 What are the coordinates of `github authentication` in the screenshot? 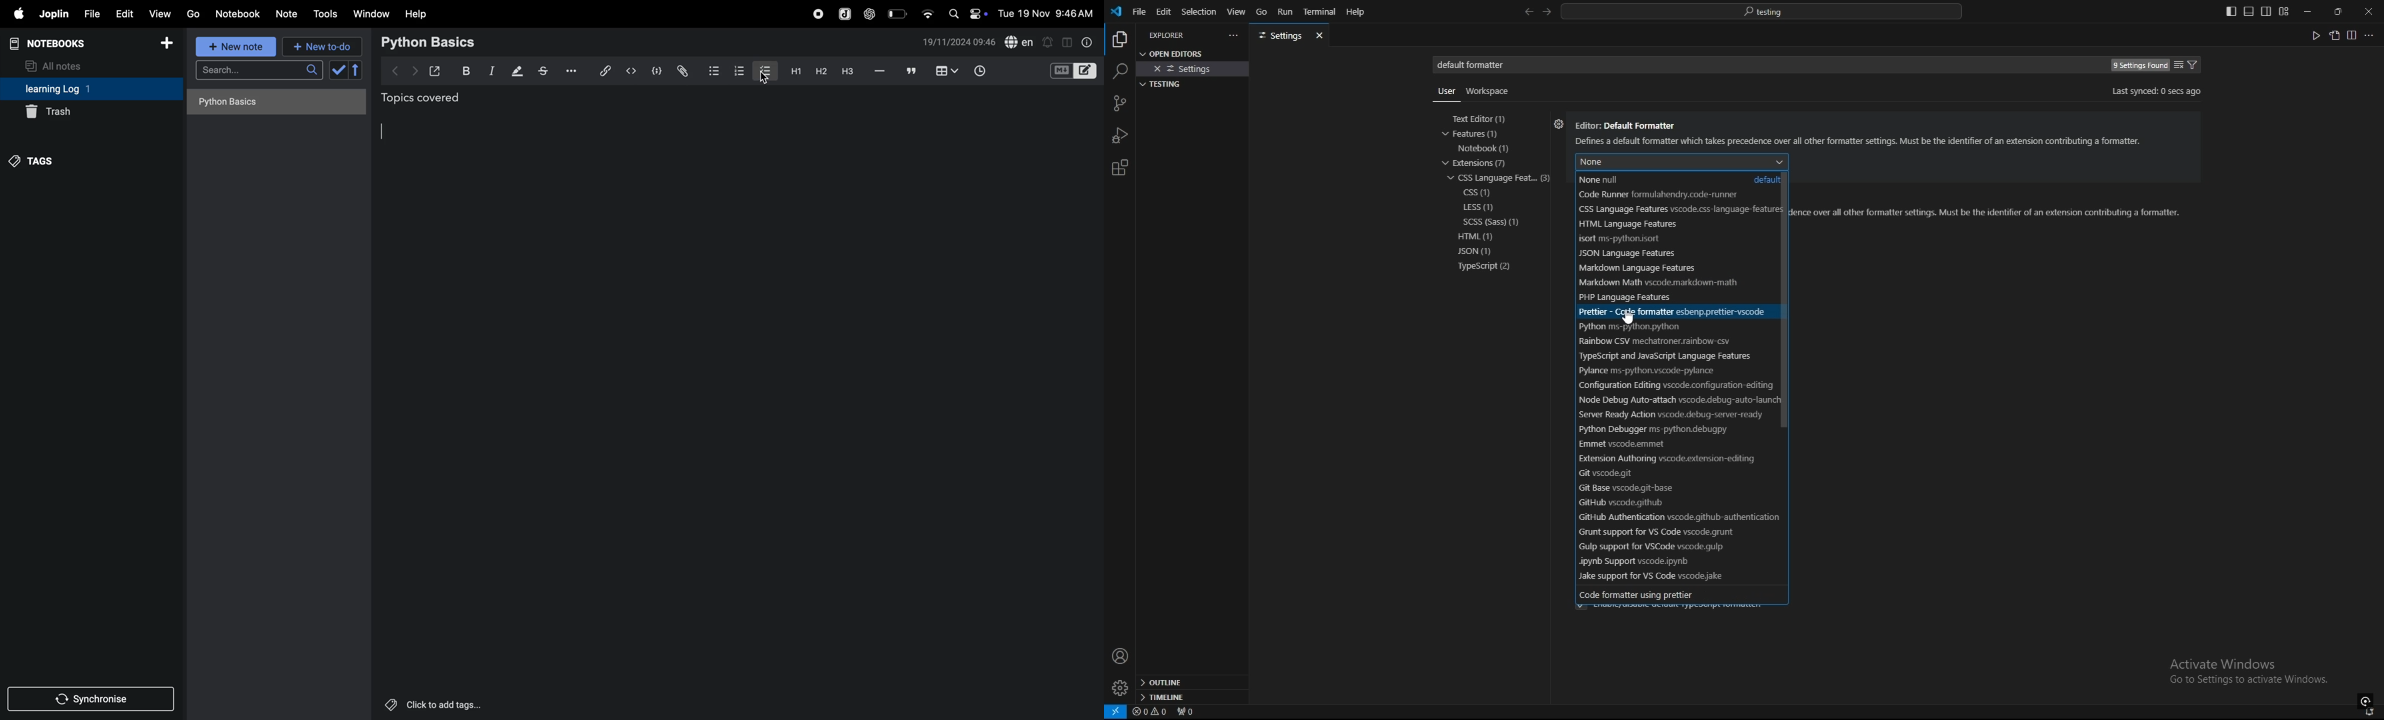 It's located at (1673, 517).